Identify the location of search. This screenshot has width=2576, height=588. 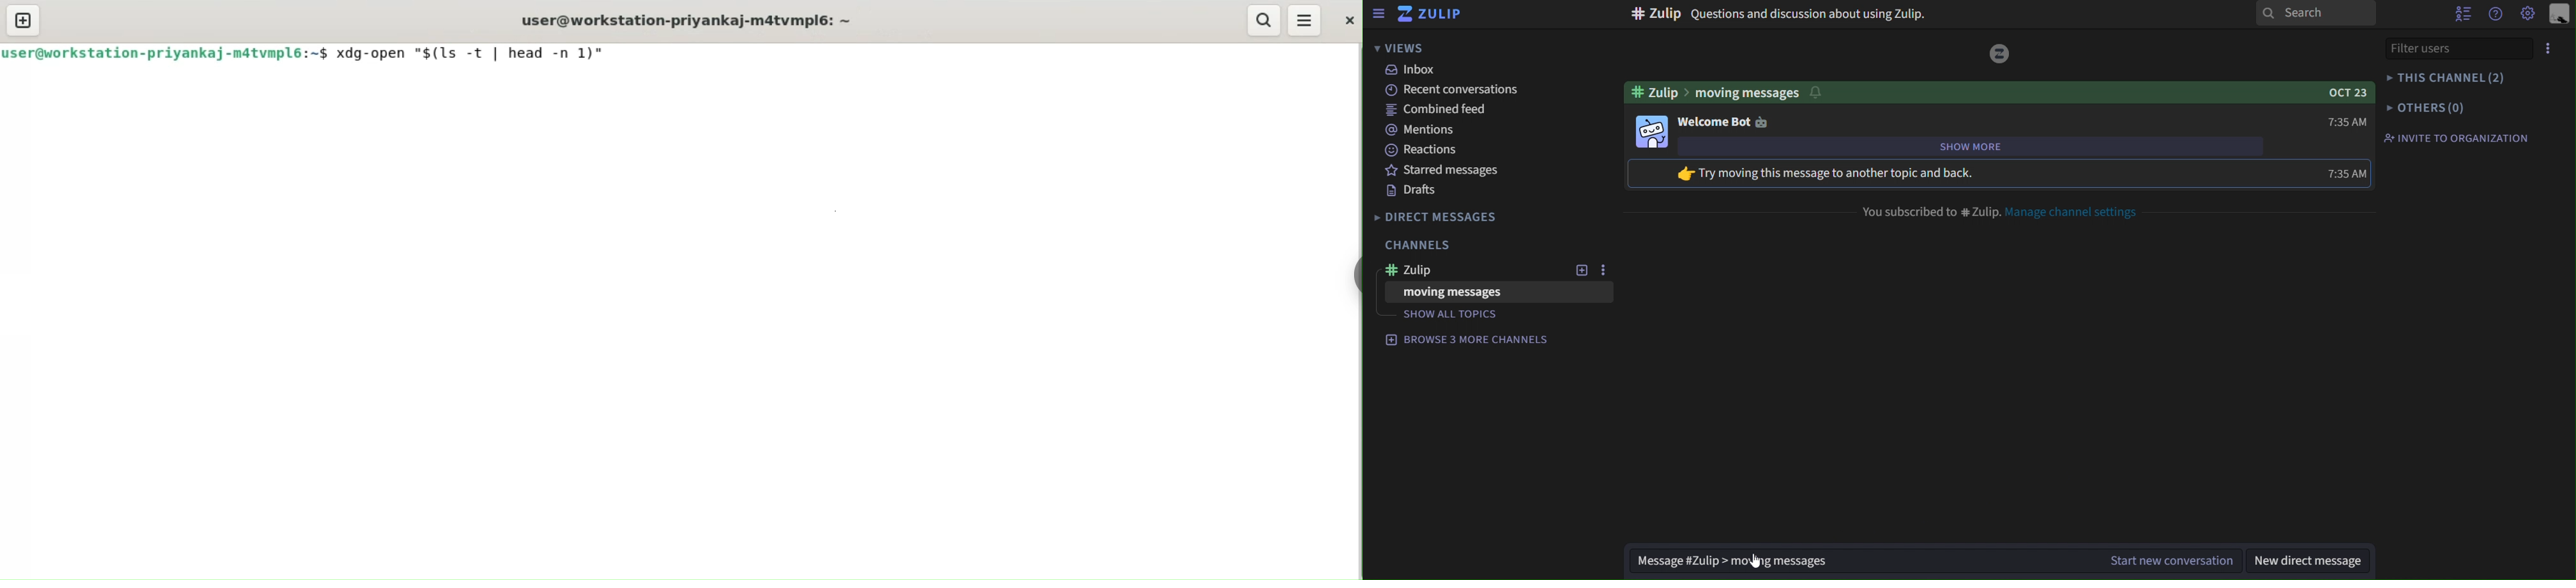
(2317, 13).